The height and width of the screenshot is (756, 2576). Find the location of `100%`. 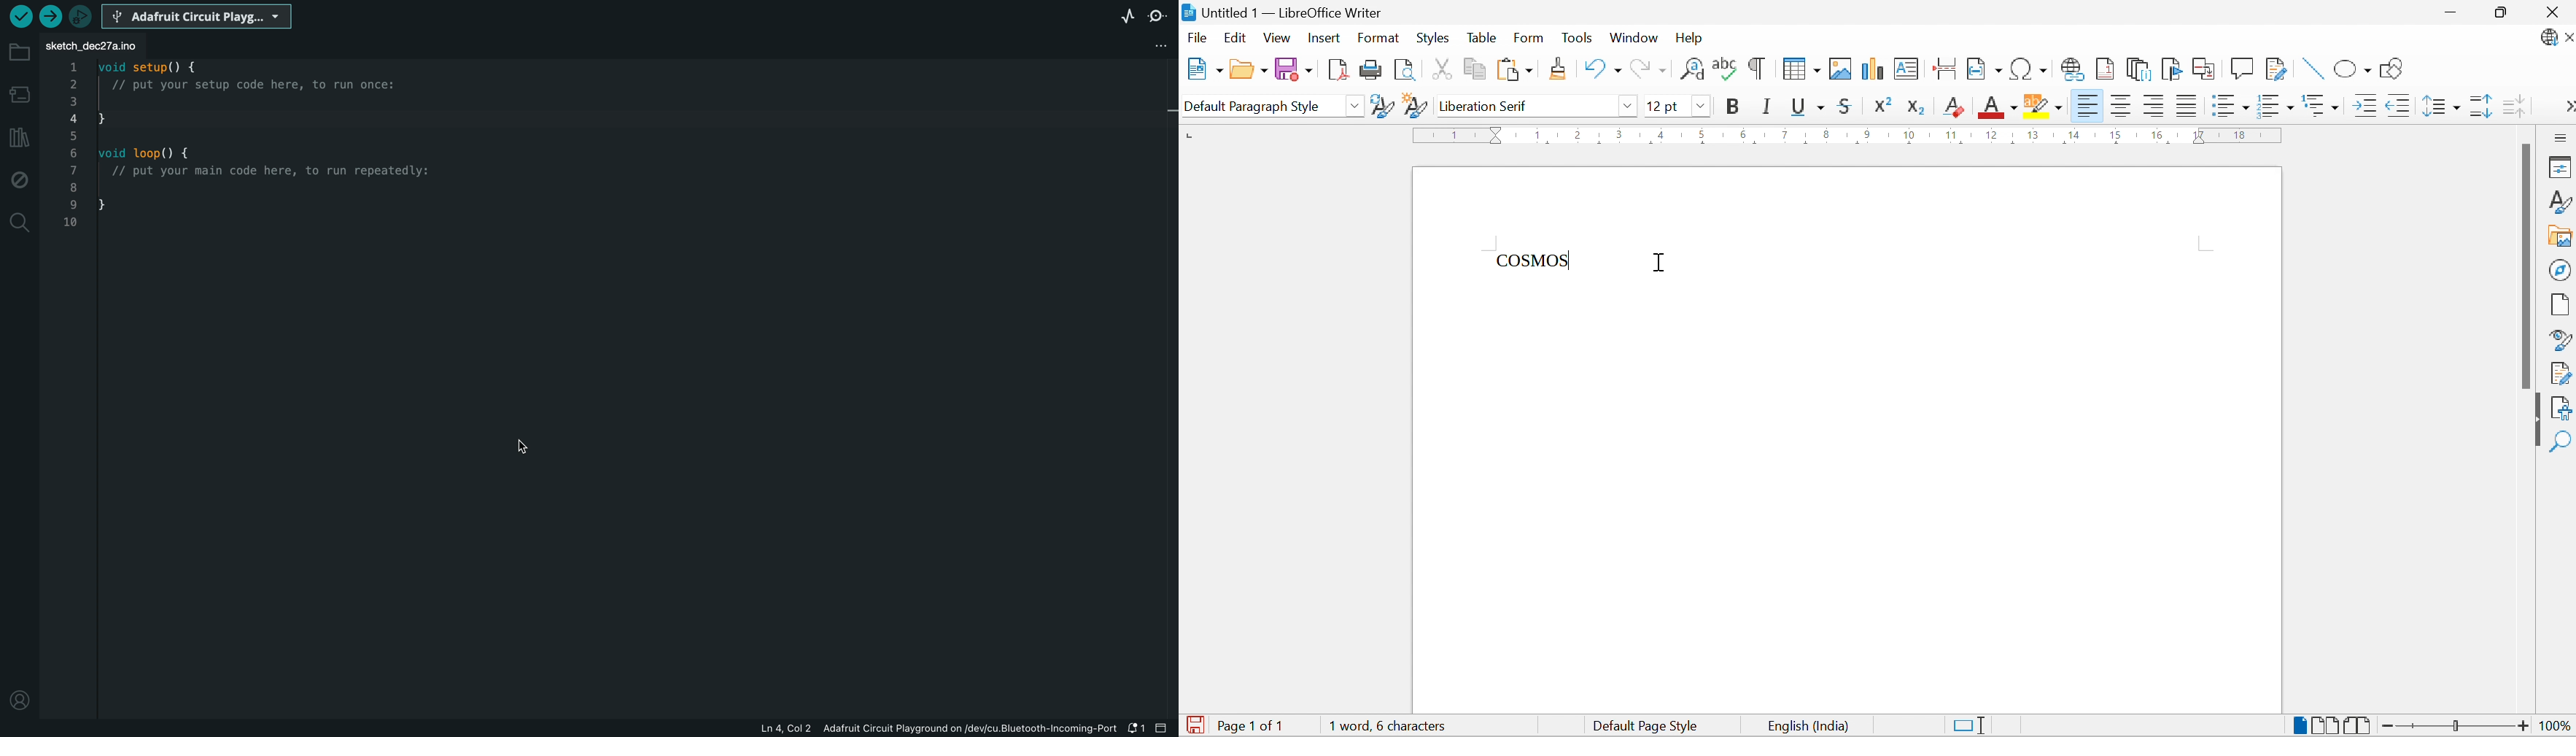

100% is located at coordinates (2550, 727).